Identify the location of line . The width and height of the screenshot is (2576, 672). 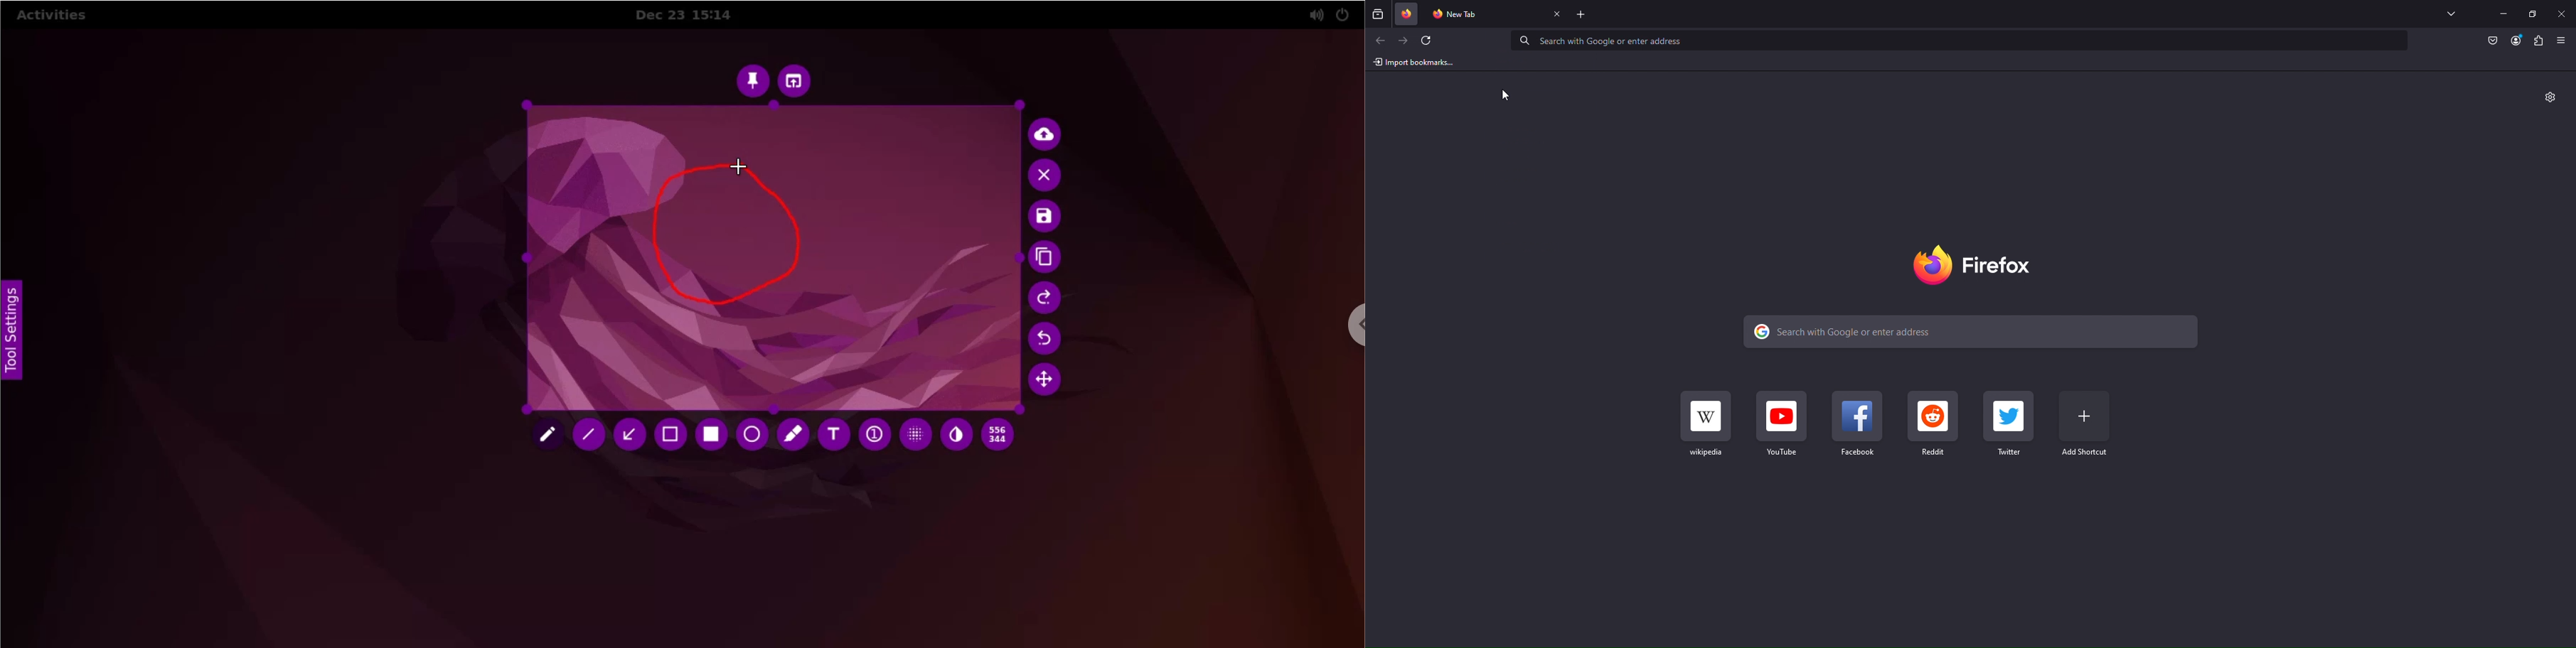
(587, 435).